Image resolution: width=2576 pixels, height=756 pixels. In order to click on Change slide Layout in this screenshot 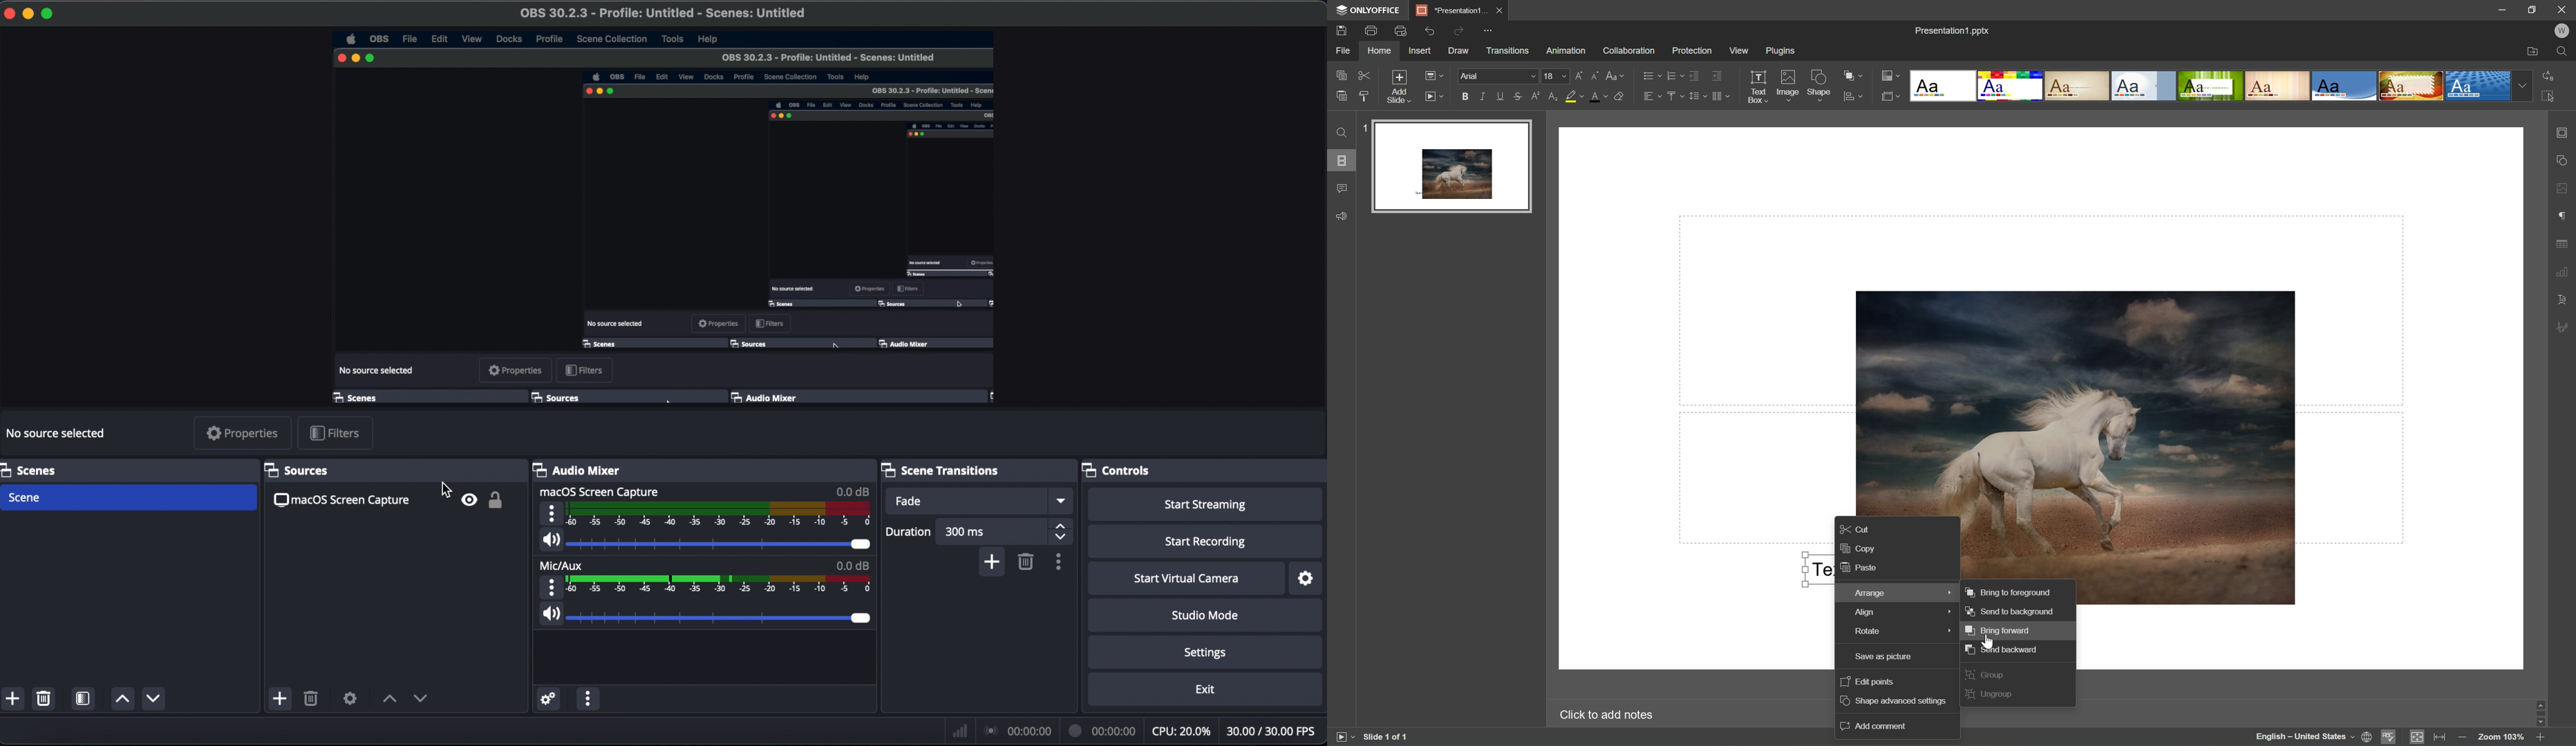, I will do `click(1433, 77)`.